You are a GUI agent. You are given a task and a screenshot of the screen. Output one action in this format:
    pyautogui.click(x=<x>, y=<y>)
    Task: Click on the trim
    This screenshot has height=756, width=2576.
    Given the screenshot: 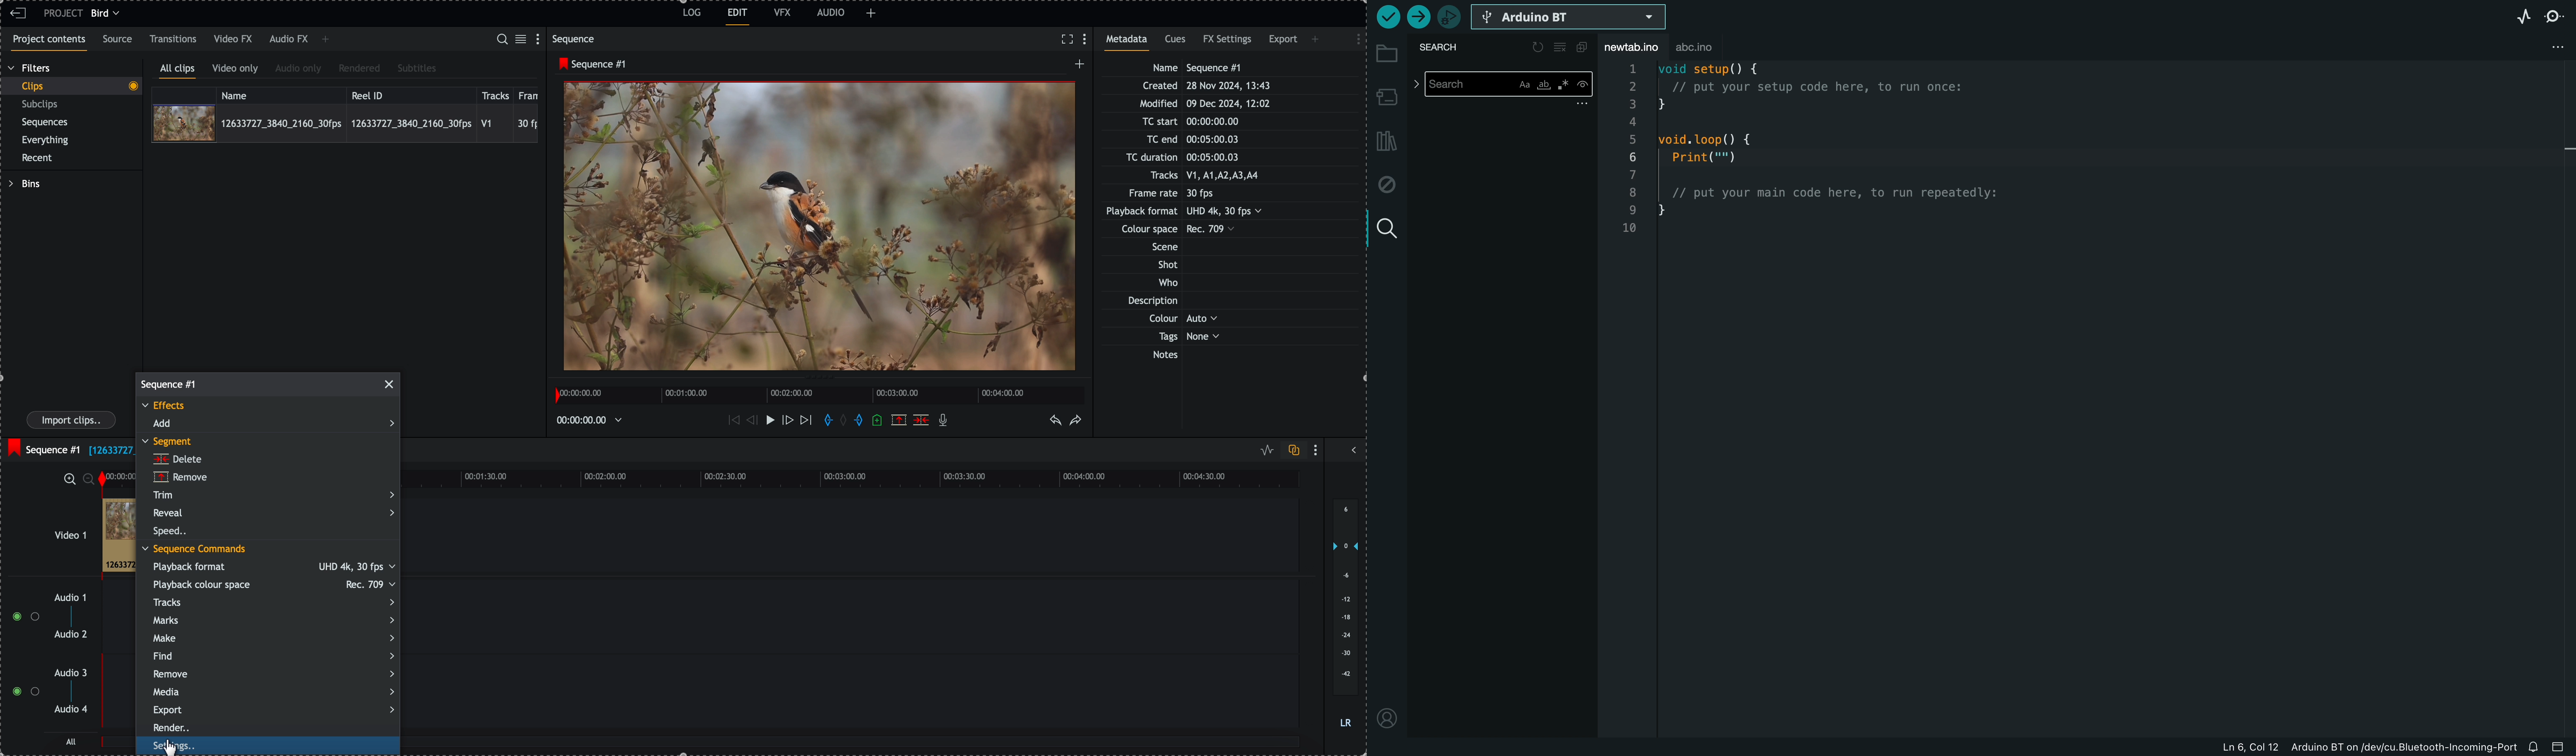 What is the action you would take?
    pyautogui.click(x=273, y=495)
    